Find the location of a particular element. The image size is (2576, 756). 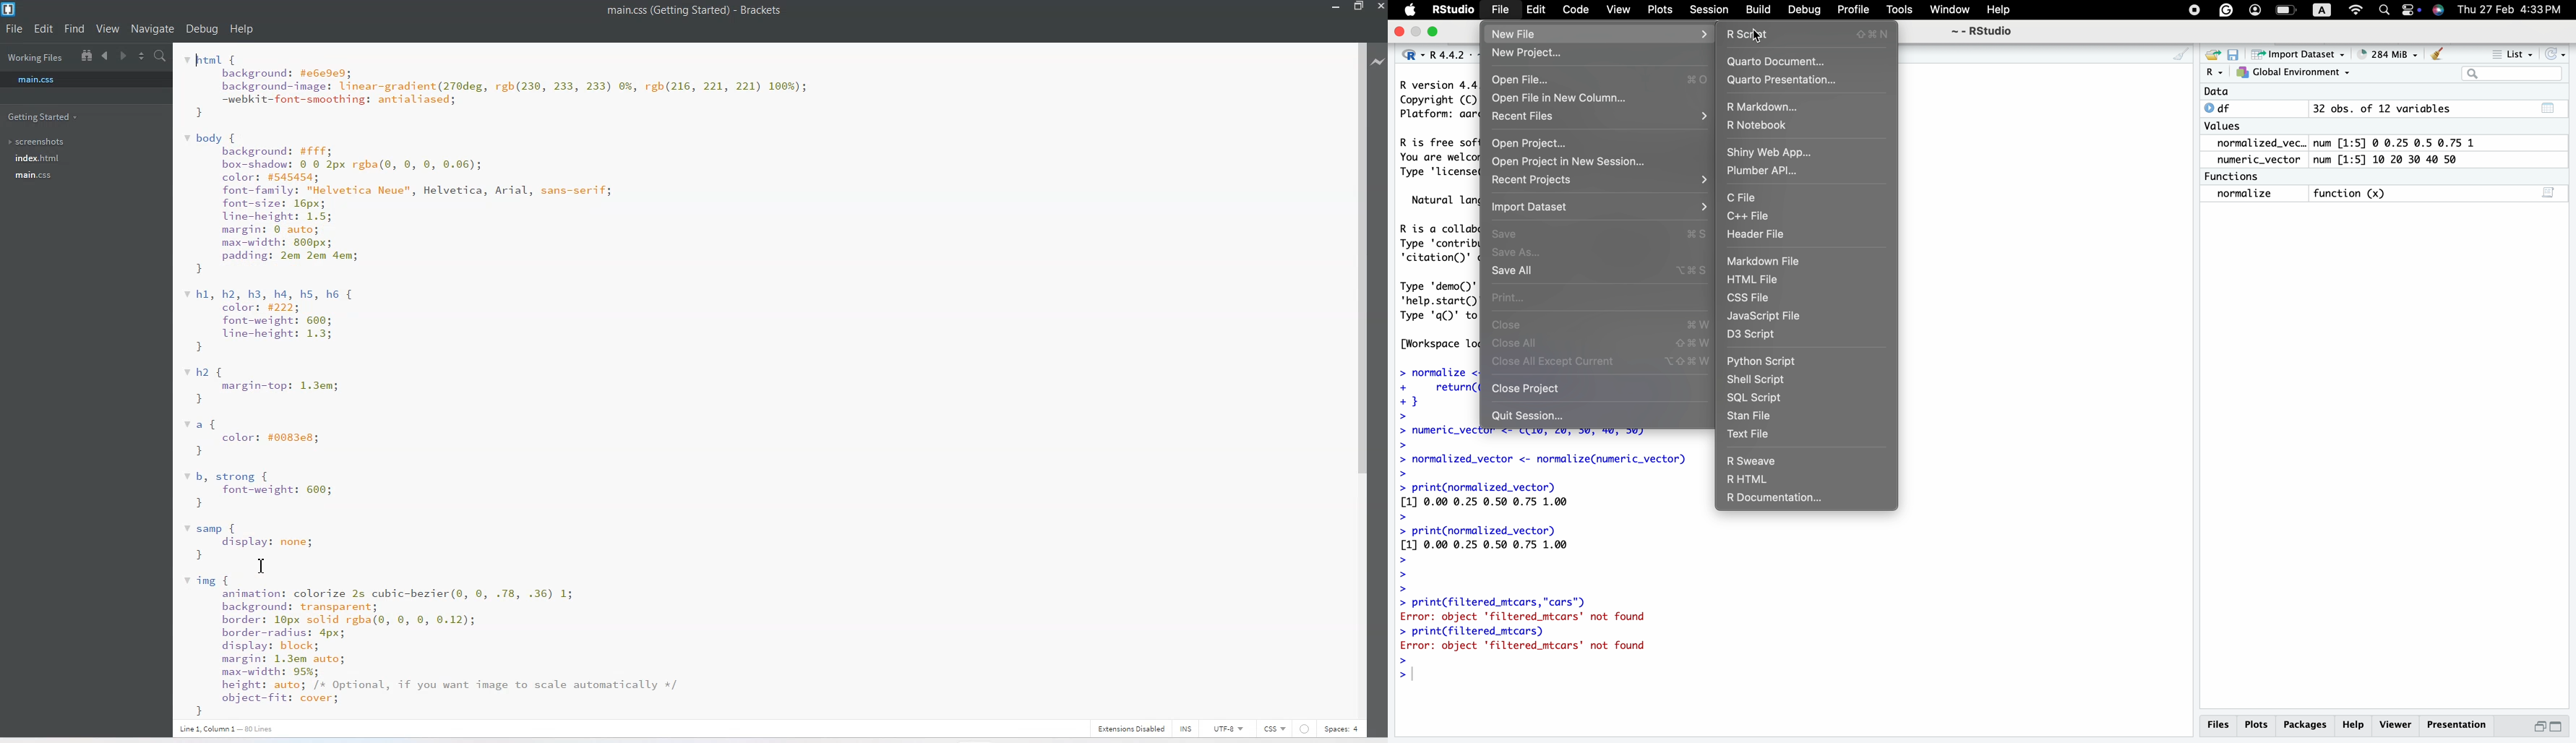

Save is located at coordinates (1600, 232).